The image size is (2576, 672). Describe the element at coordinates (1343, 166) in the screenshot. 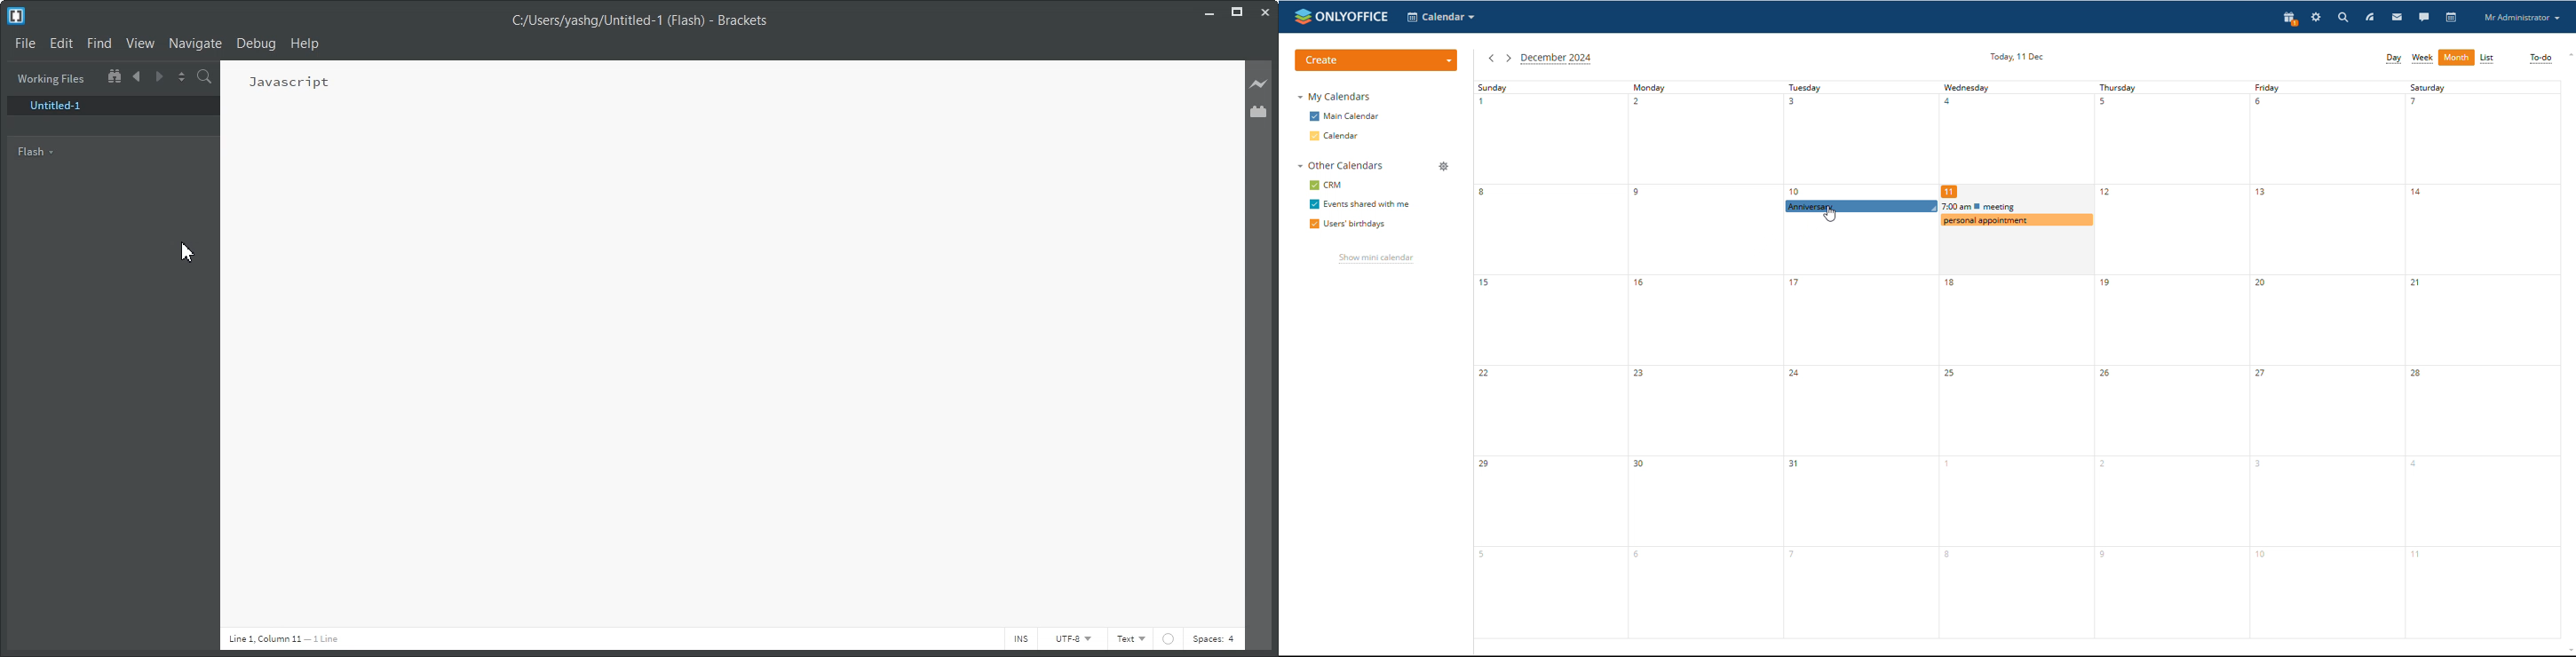

I see `other calendars` at that location.